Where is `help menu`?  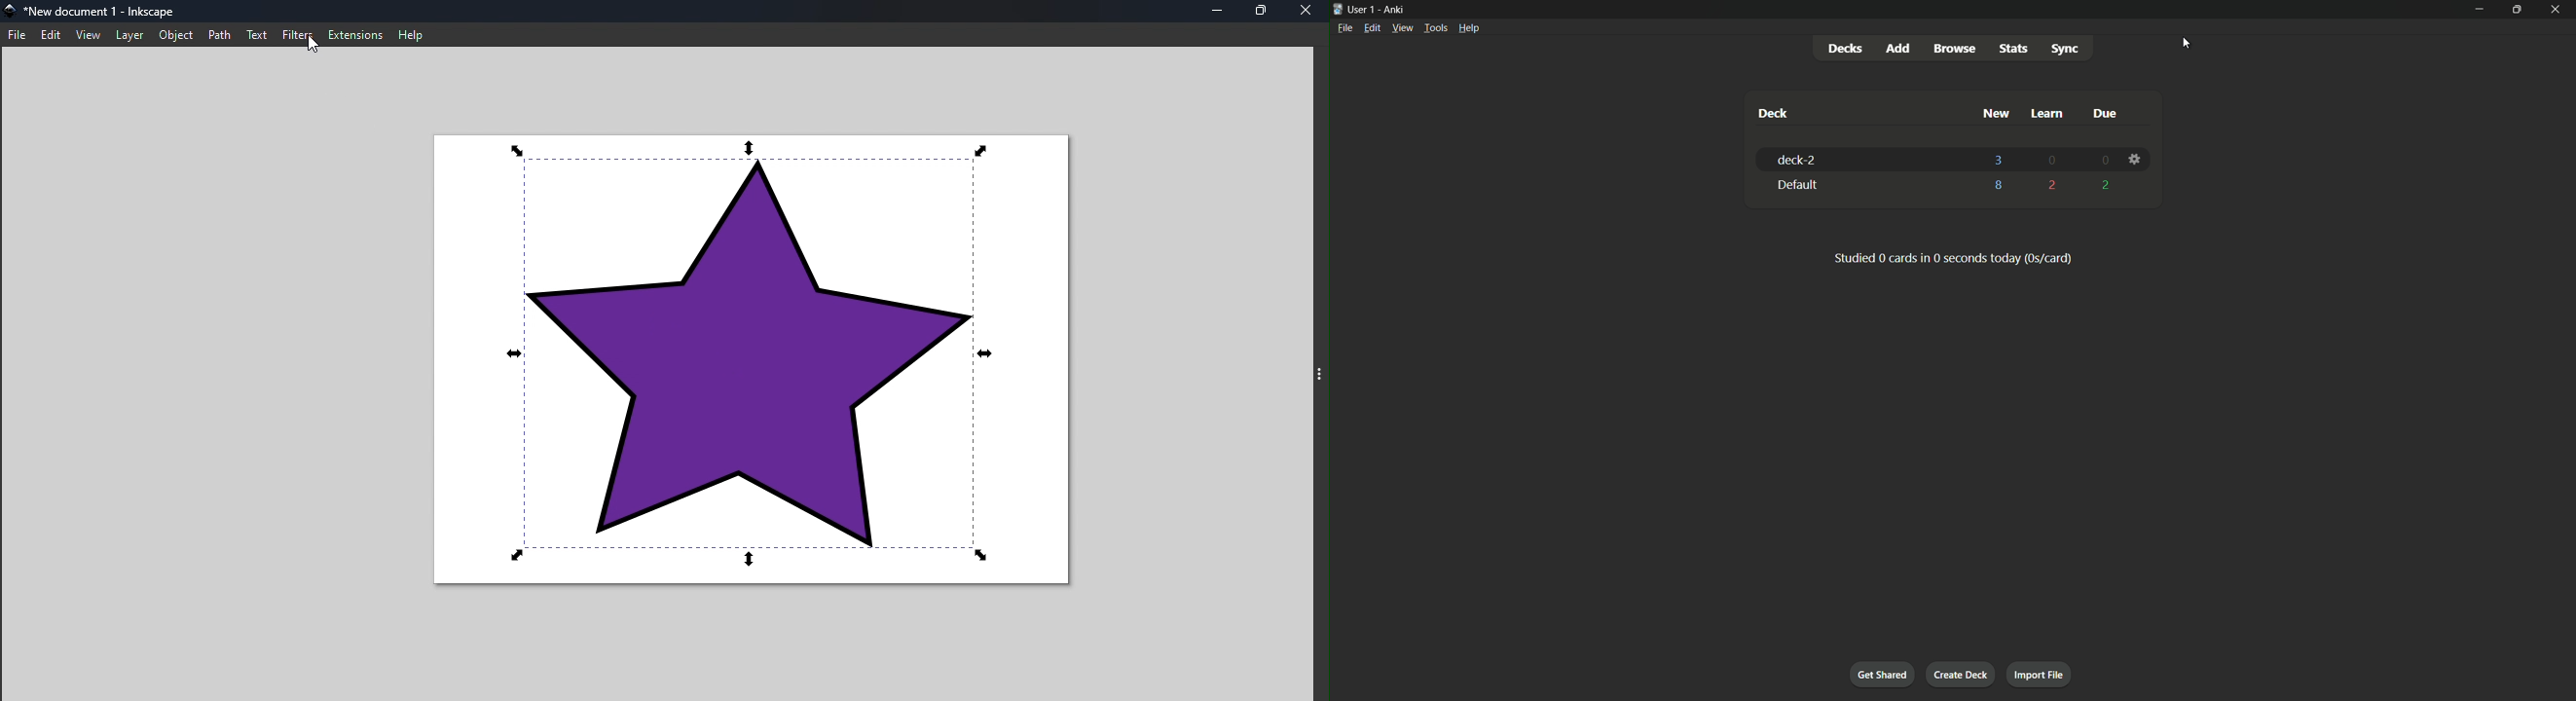 help menu is located at coordinates (1470, 28).